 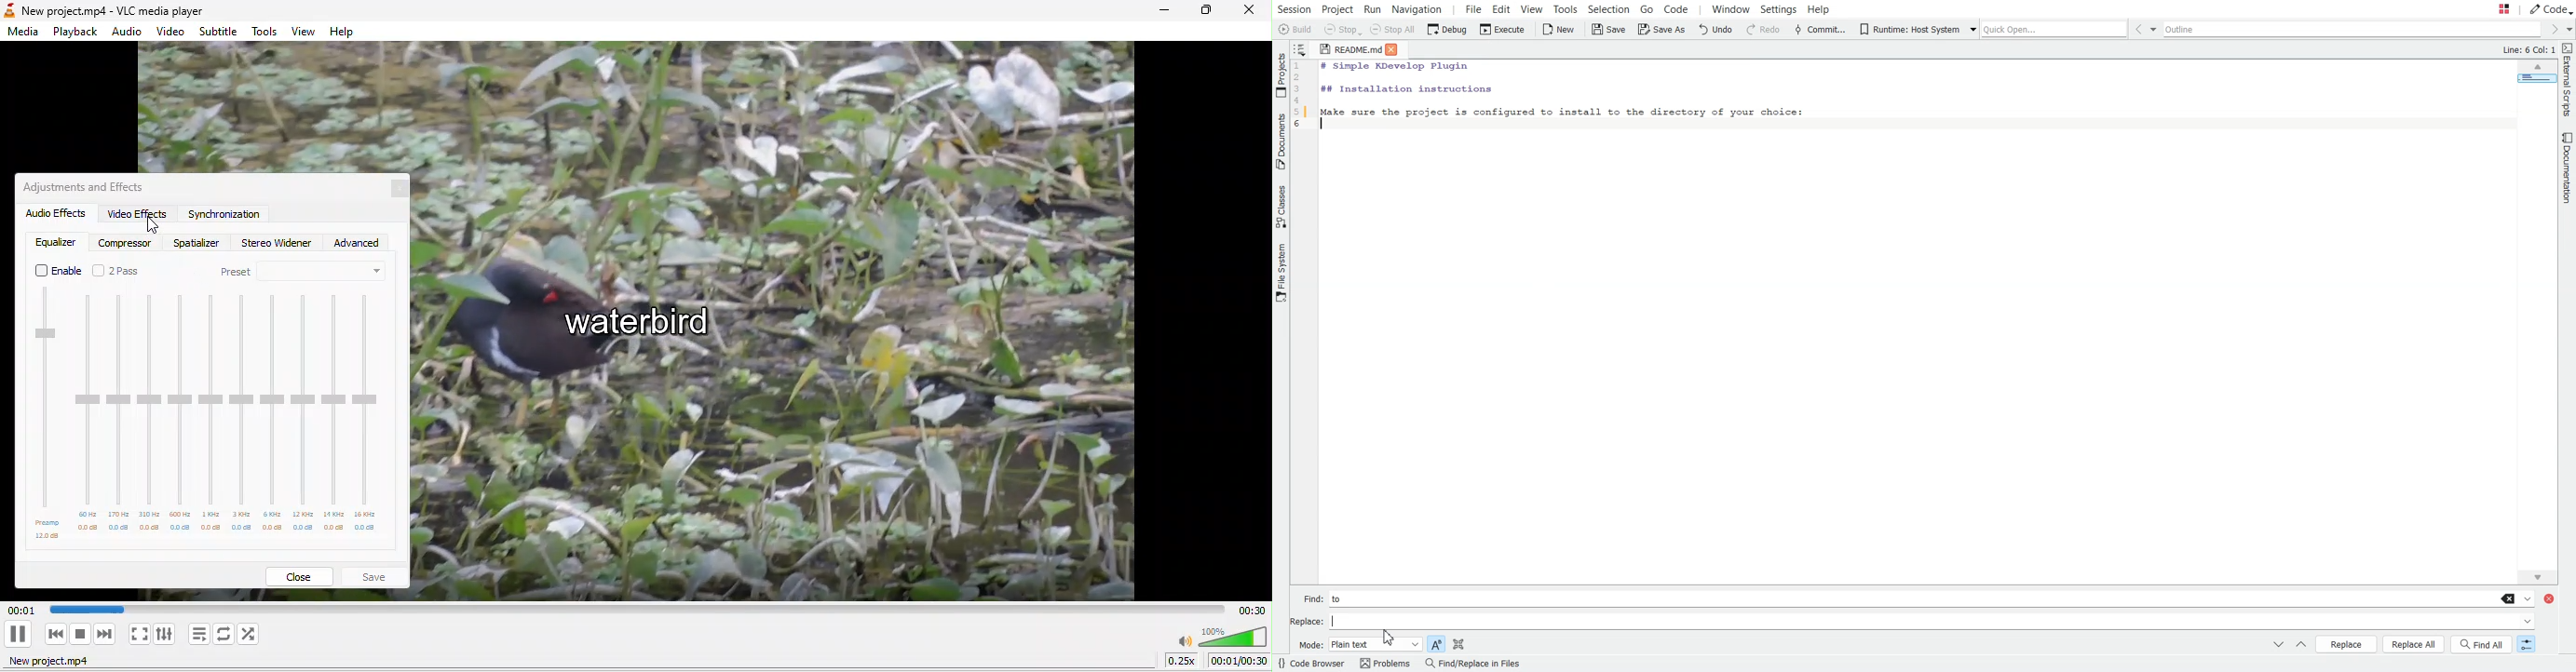 I want to click on close, so click(x=305, y=574).